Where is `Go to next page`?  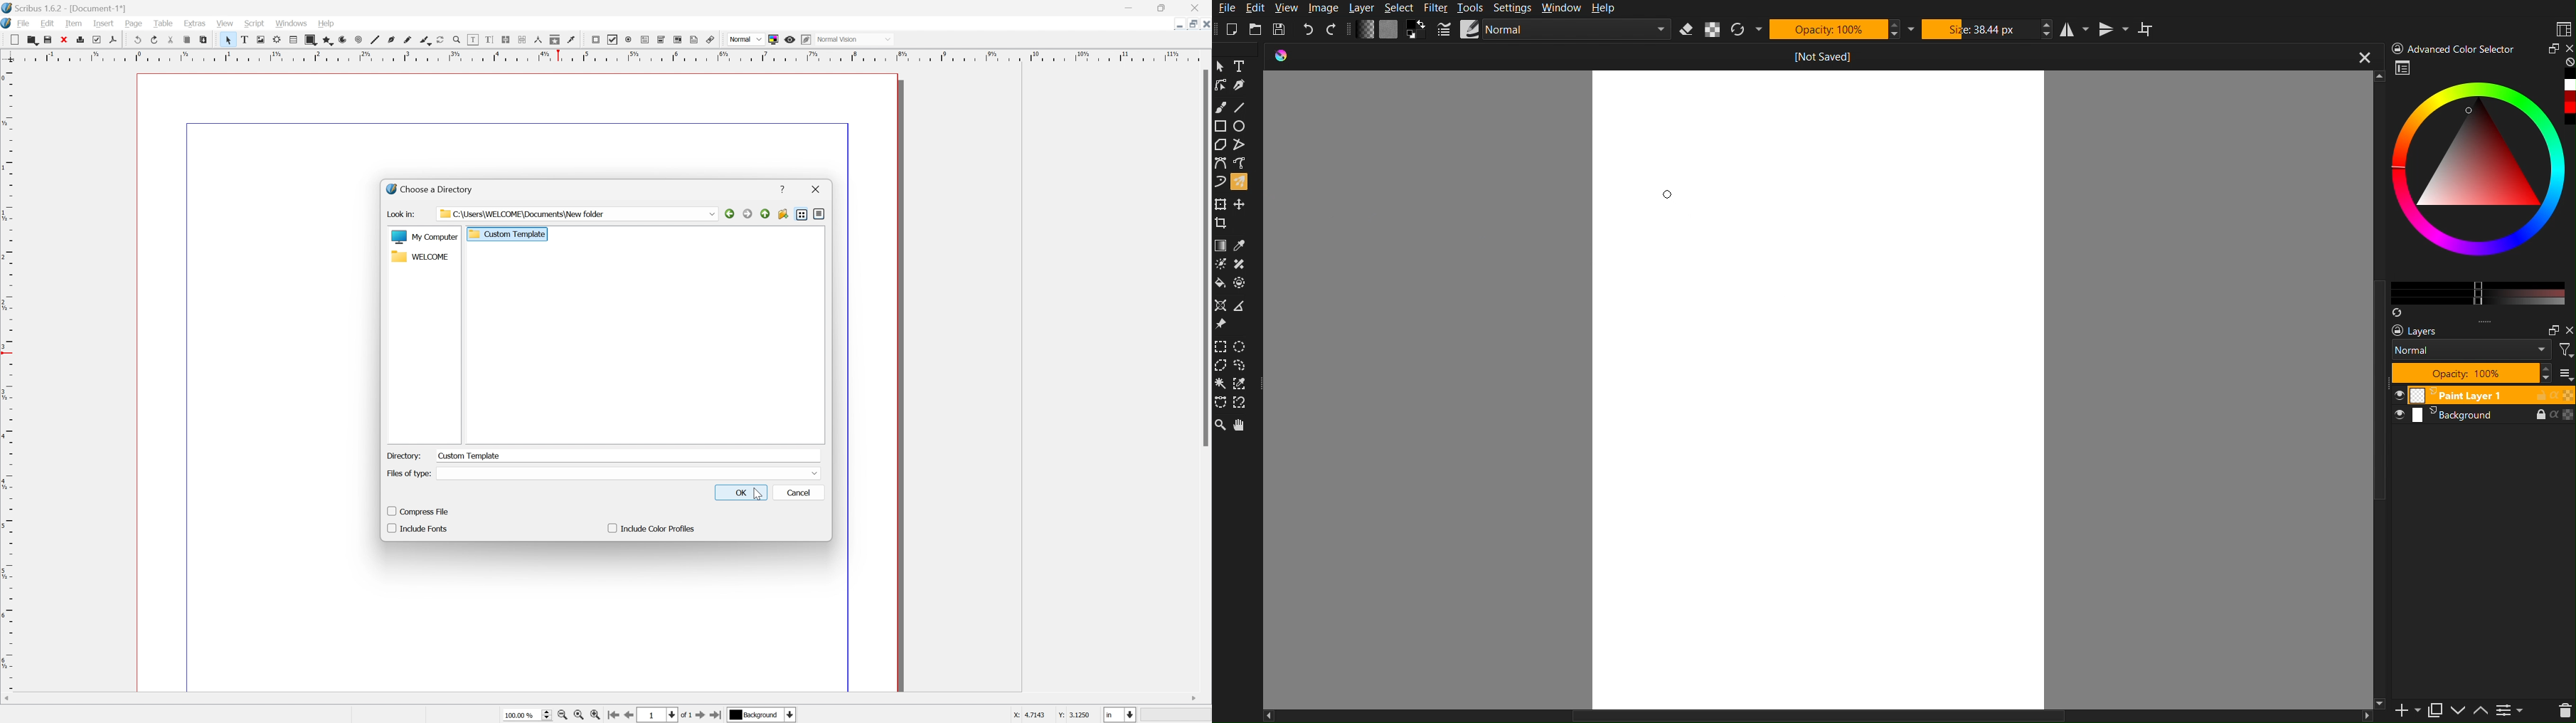 Go to next page is located at coordinates (702, 715).